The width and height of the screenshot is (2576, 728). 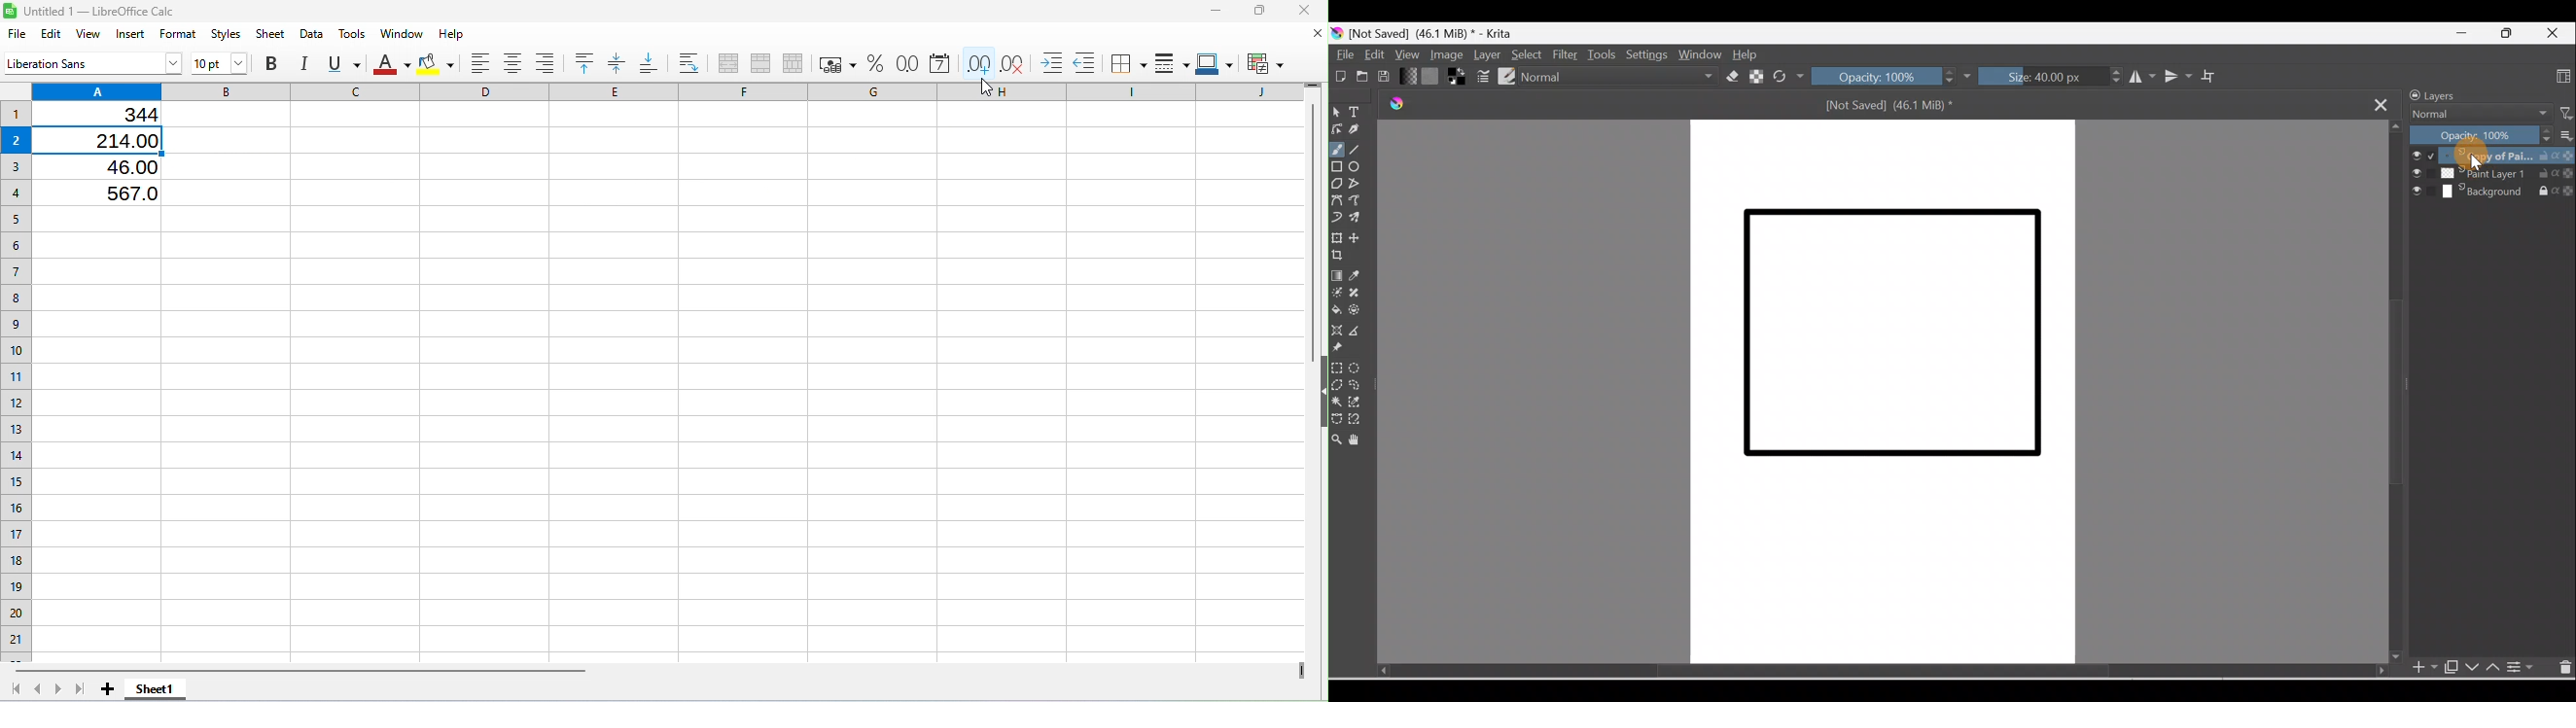 What do you see at coordinates (1216, 12) in the screenshot?
I see `Minimize` at bounding box center [1216, 12].